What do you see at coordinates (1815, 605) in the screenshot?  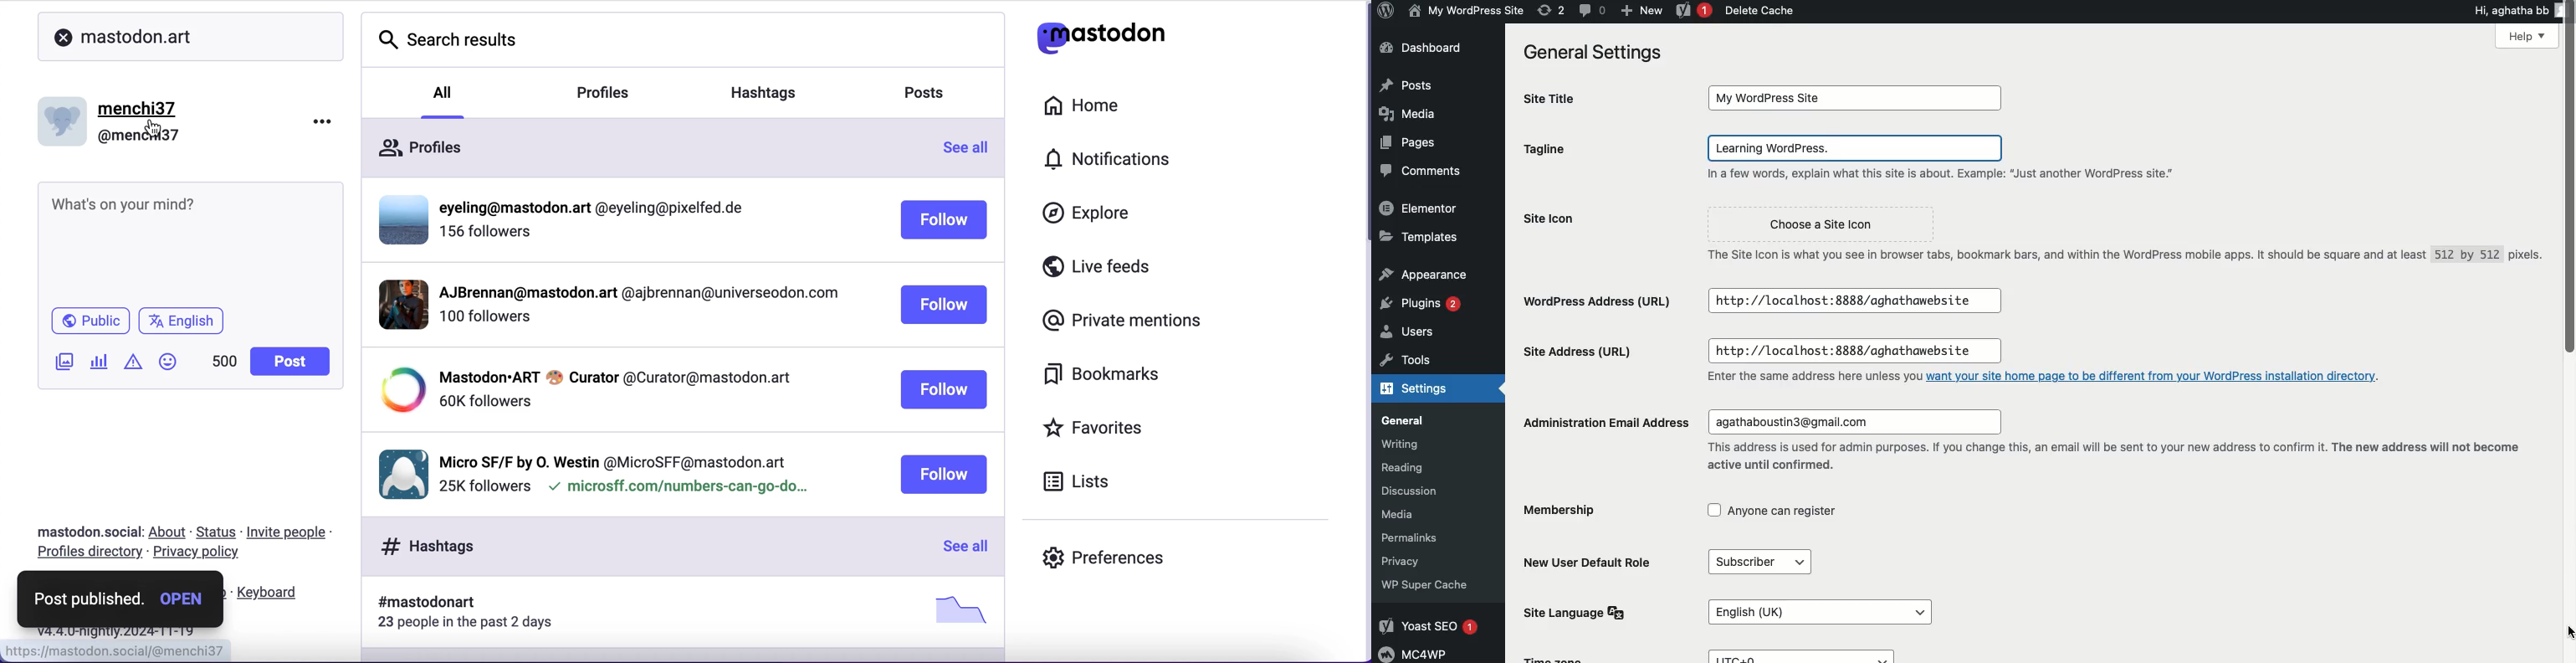 I see `English (UK) ` at bounding box center [1815, 605].